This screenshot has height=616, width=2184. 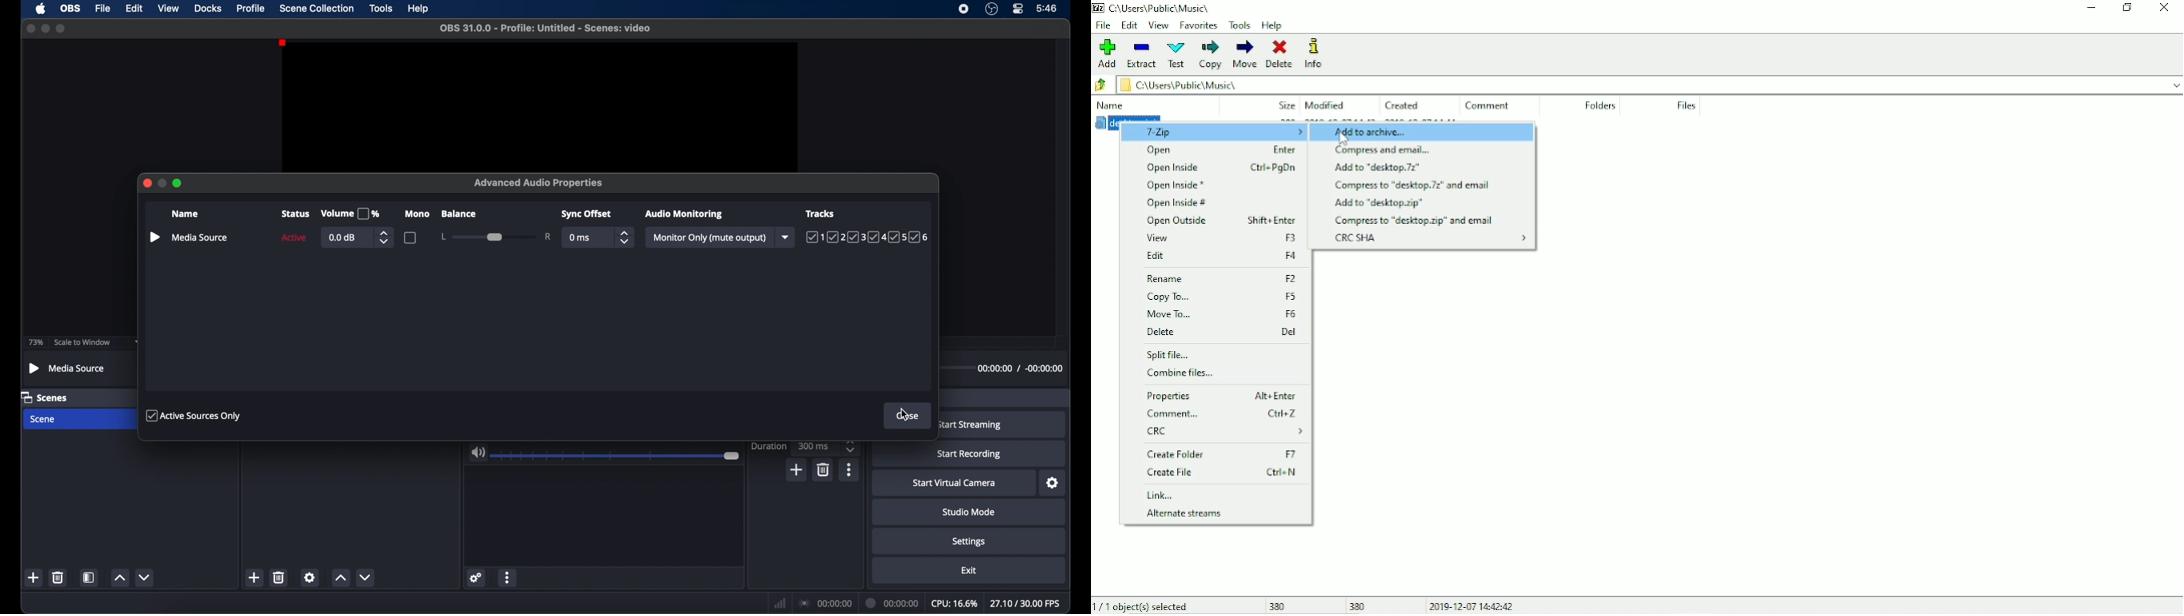 I want to click on tracks, so click(x=822, y=213).